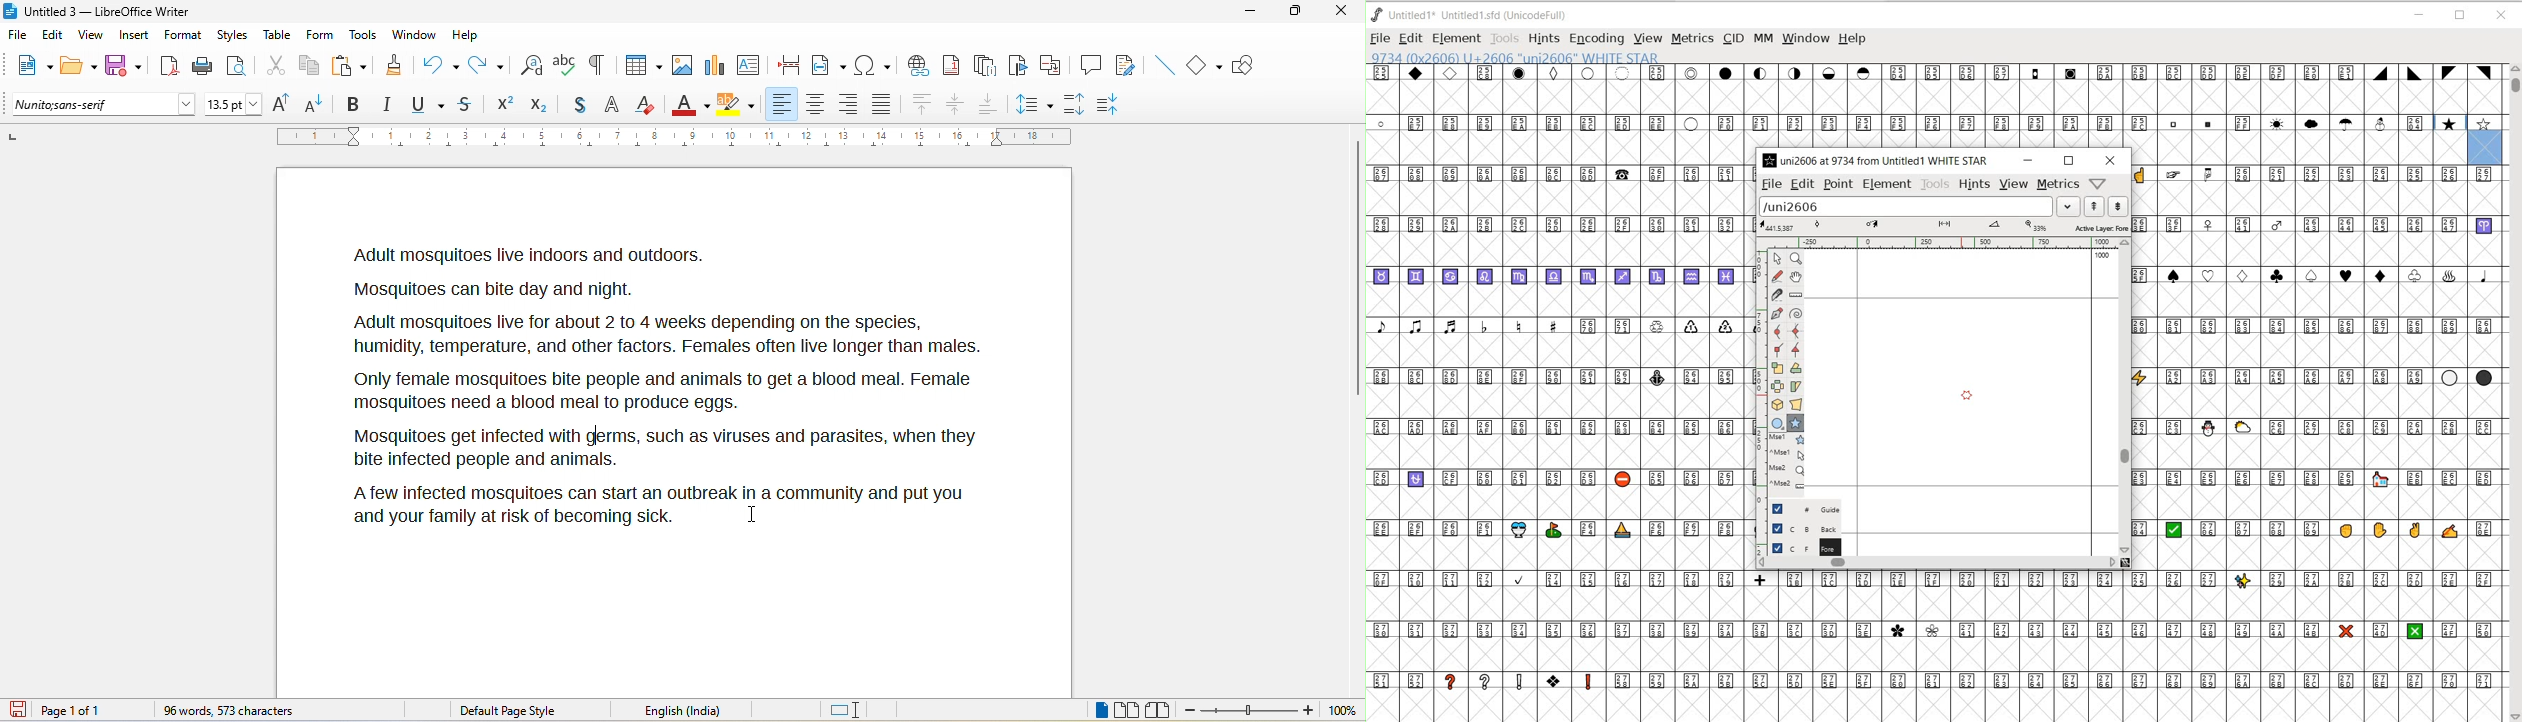 The height and width of the screenshot is (728, 2548). What do you see at coordinates (1055, 65) in the screenshot?
I see `cross reference` at bounding box center [1055, 65].